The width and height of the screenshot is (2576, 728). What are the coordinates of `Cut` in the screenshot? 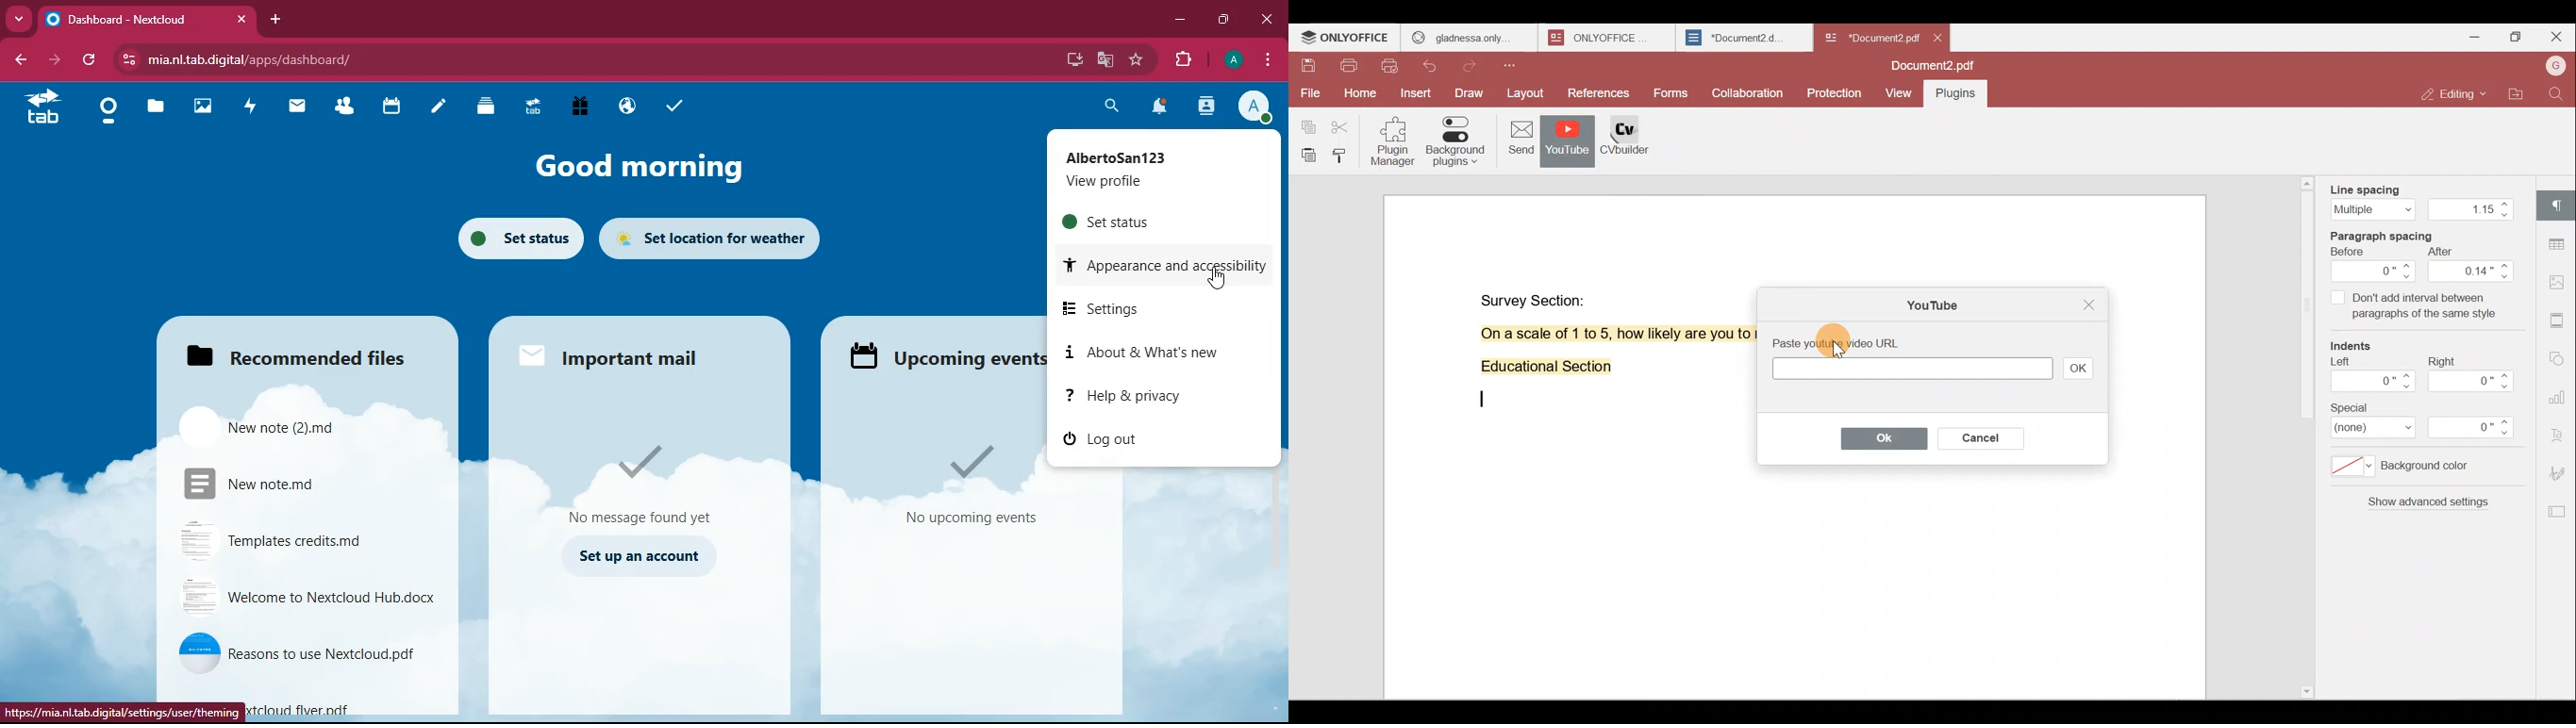 It's located at (1345, 123).